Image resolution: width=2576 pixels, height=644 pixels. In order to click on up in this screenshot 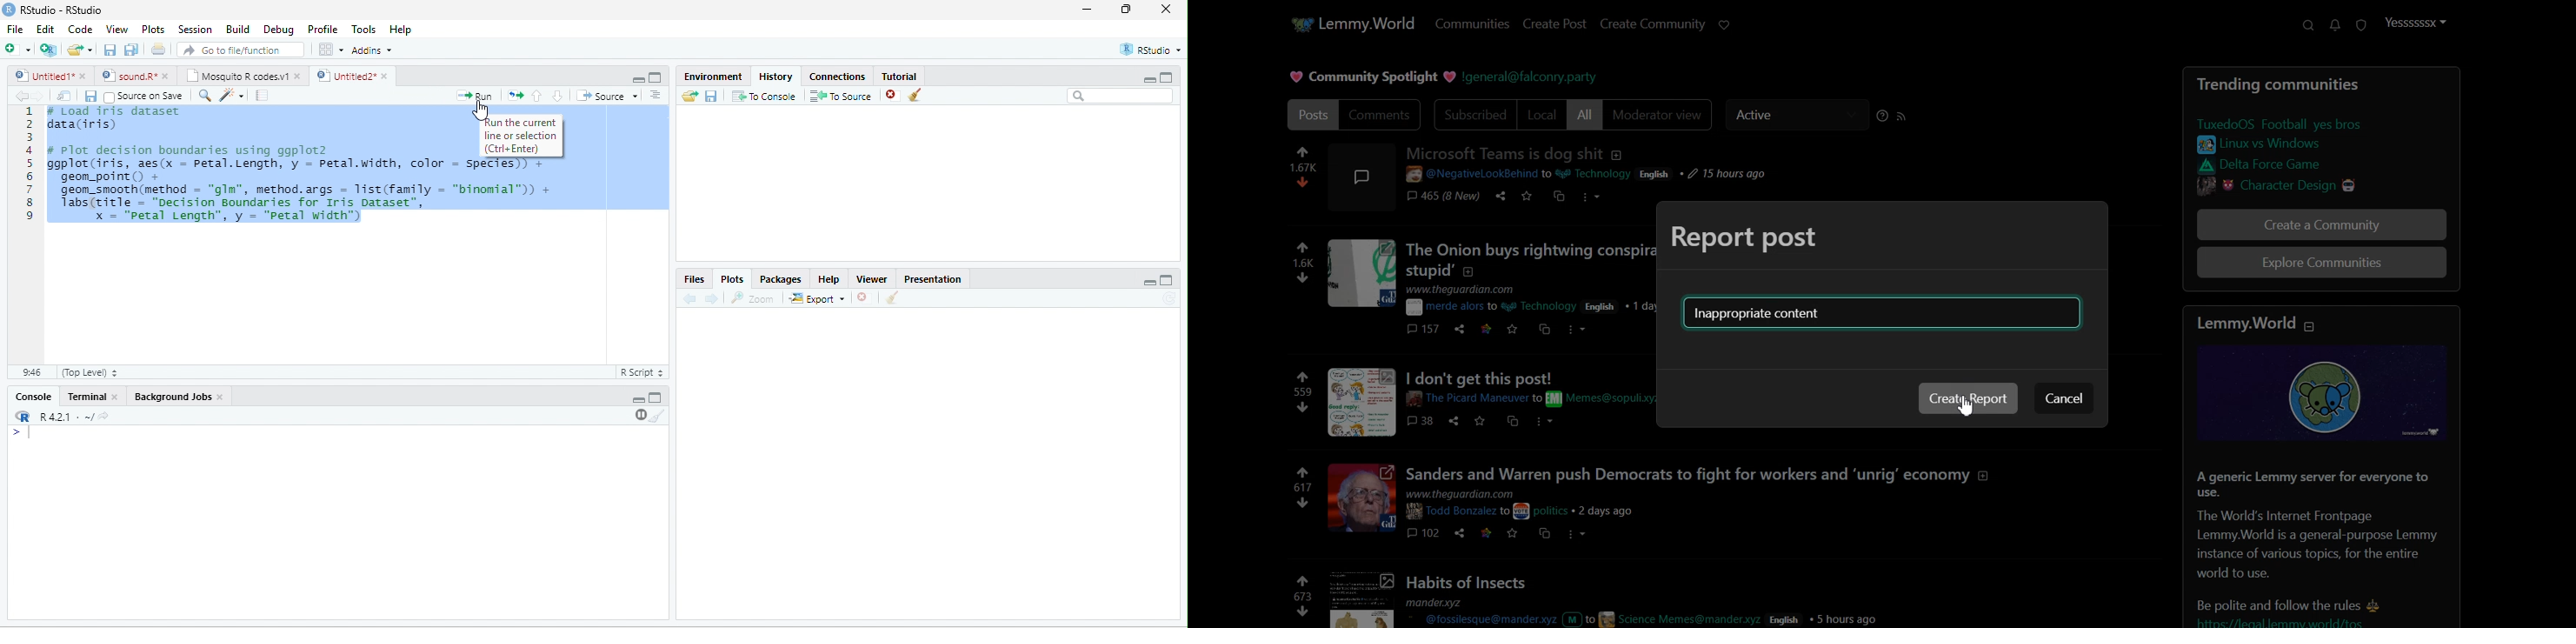, I will do `click(537, 96)`.